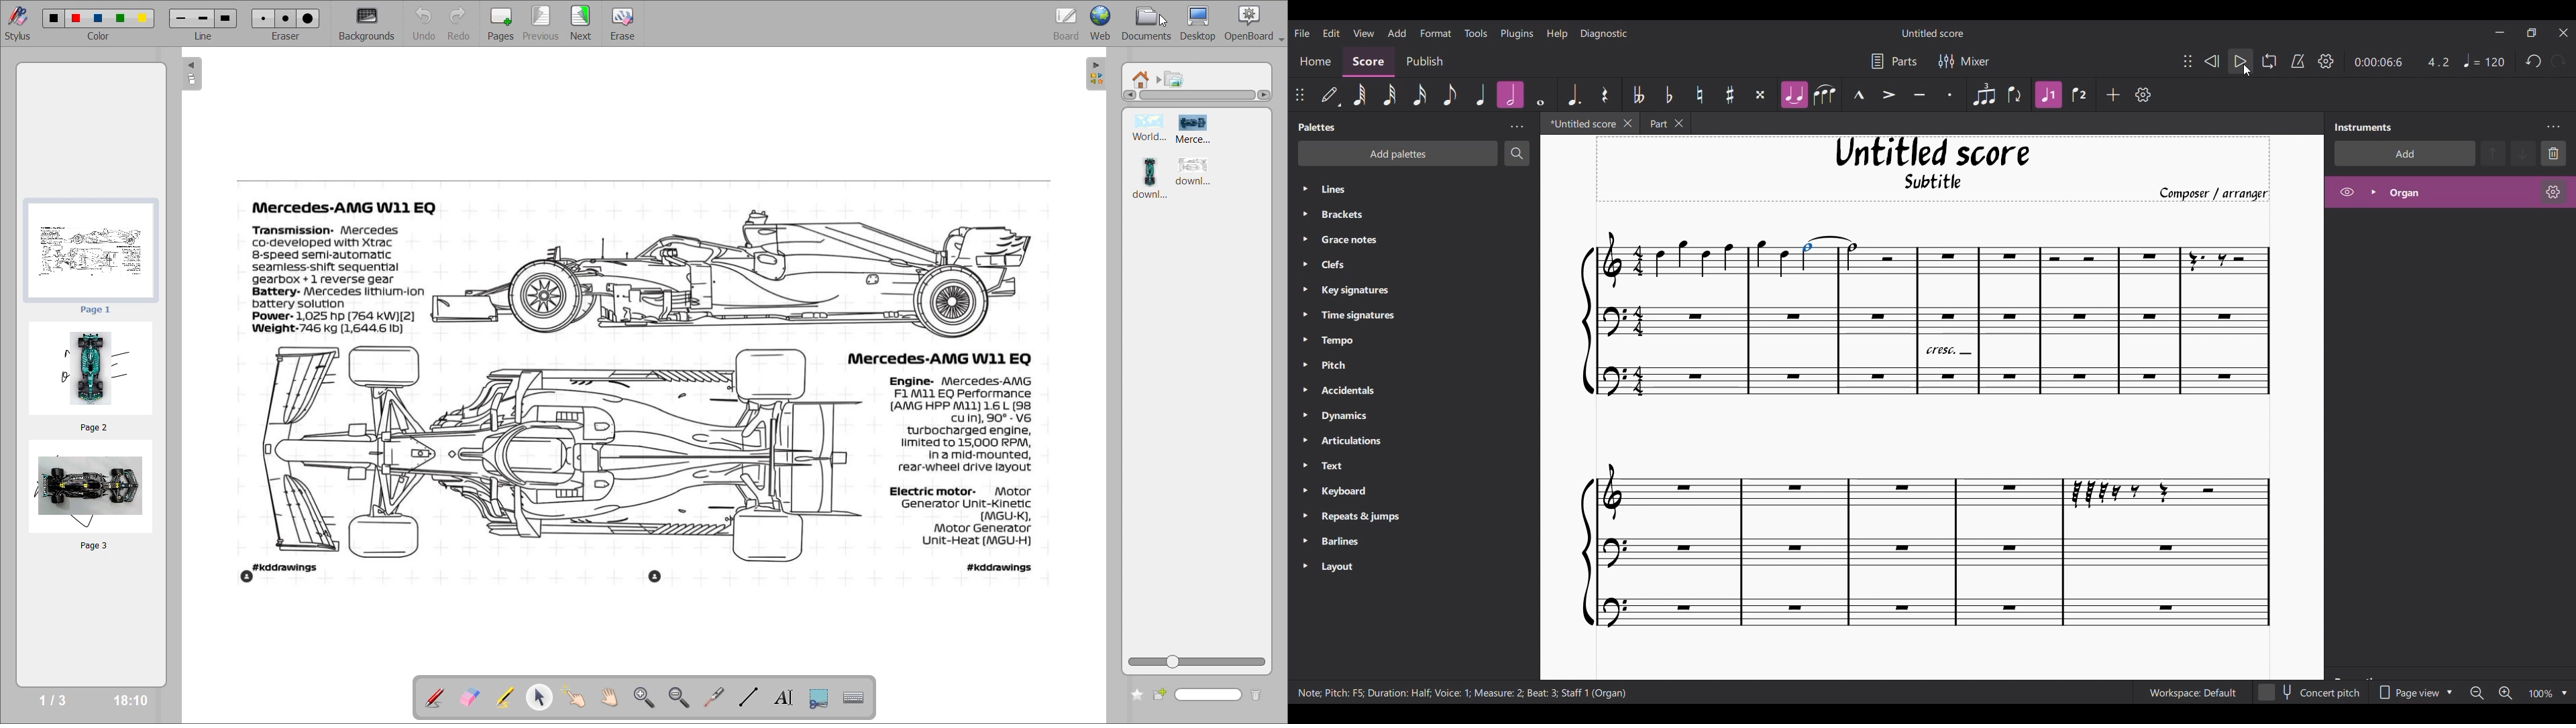 This screenshot has width=2576, height=728. What do you see at coordinates (2347, 192) in the screenshot?
I see `Hide Organ on score` at bounding box center [2347, 192].